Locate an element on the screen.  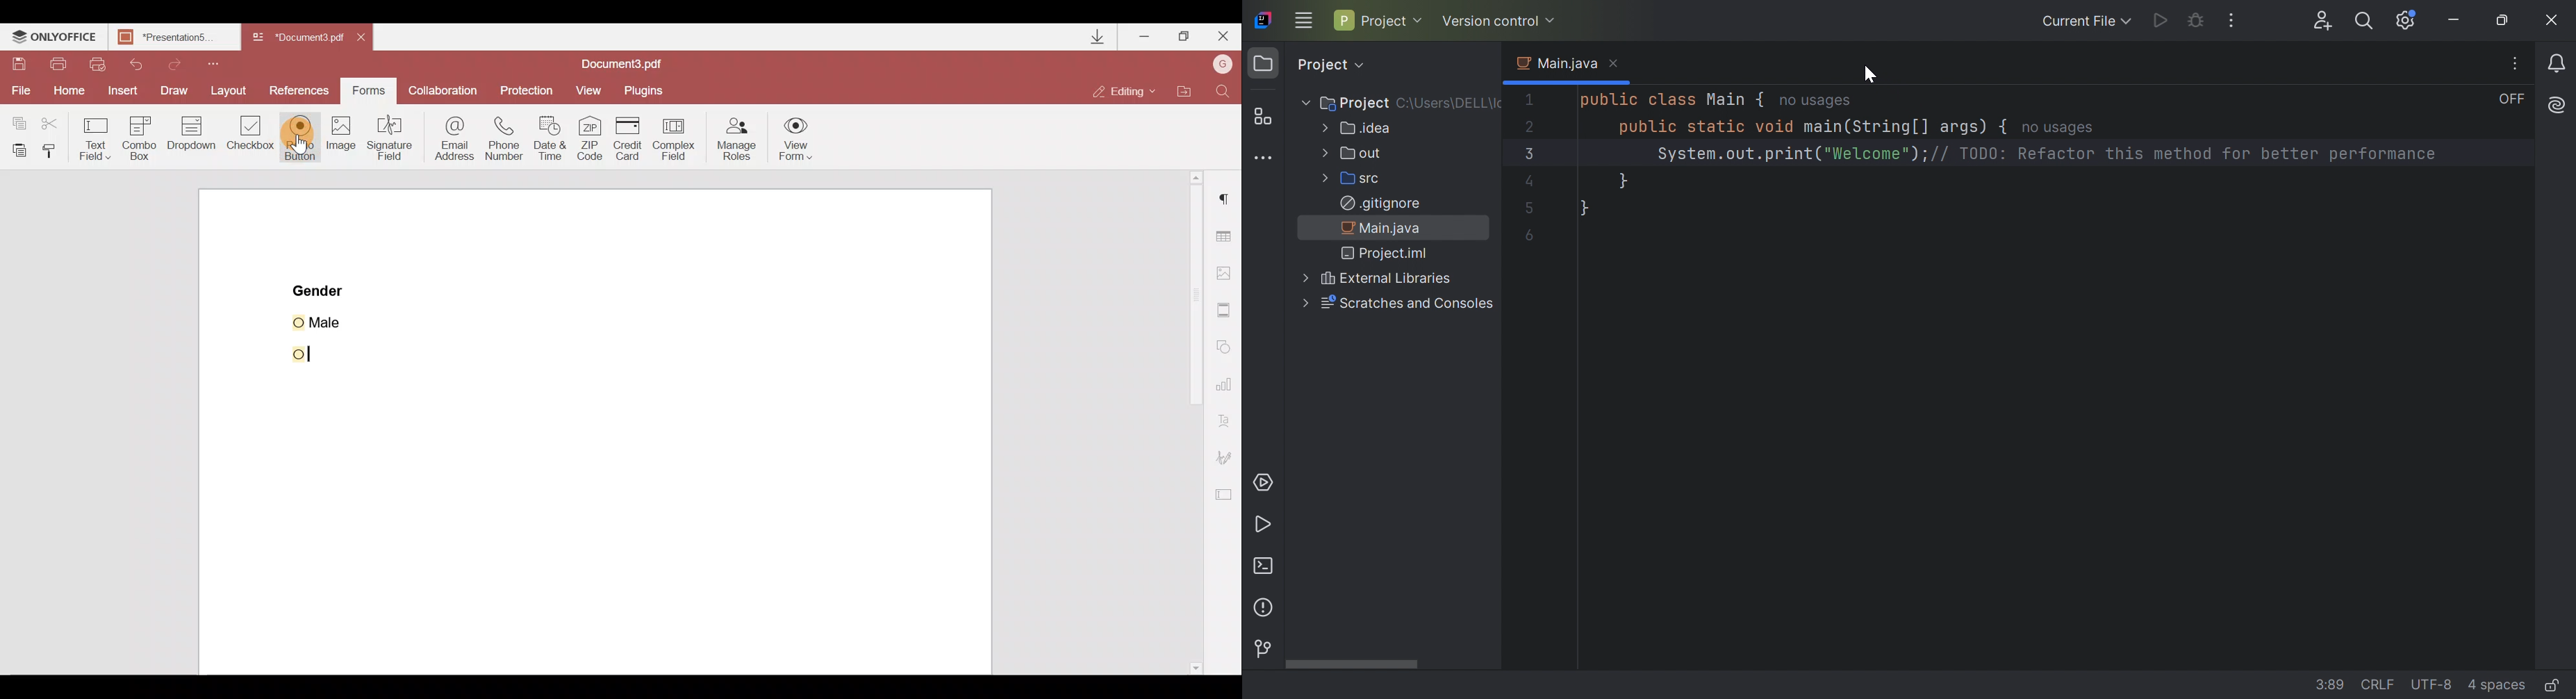
Draw is located at coordinates (174, 89).